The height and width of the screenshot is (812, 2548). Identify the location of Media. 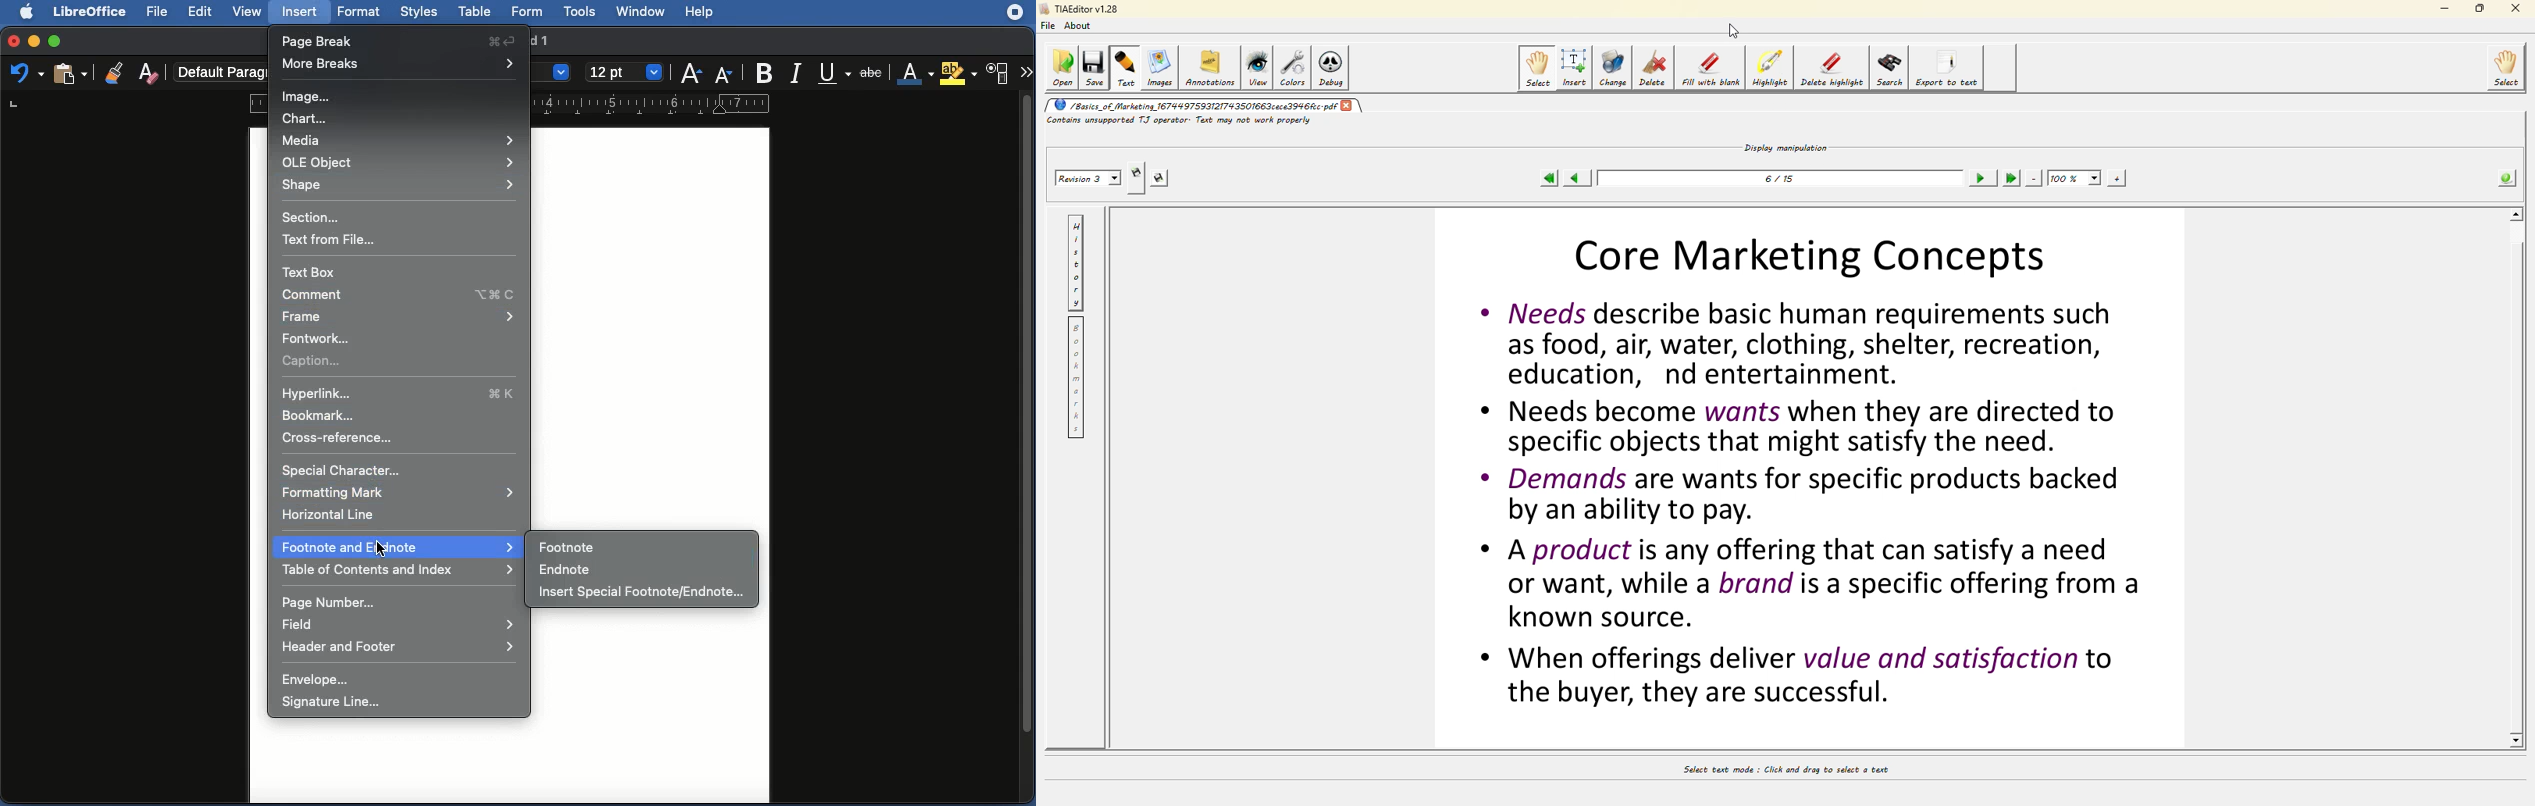
(399, 140).